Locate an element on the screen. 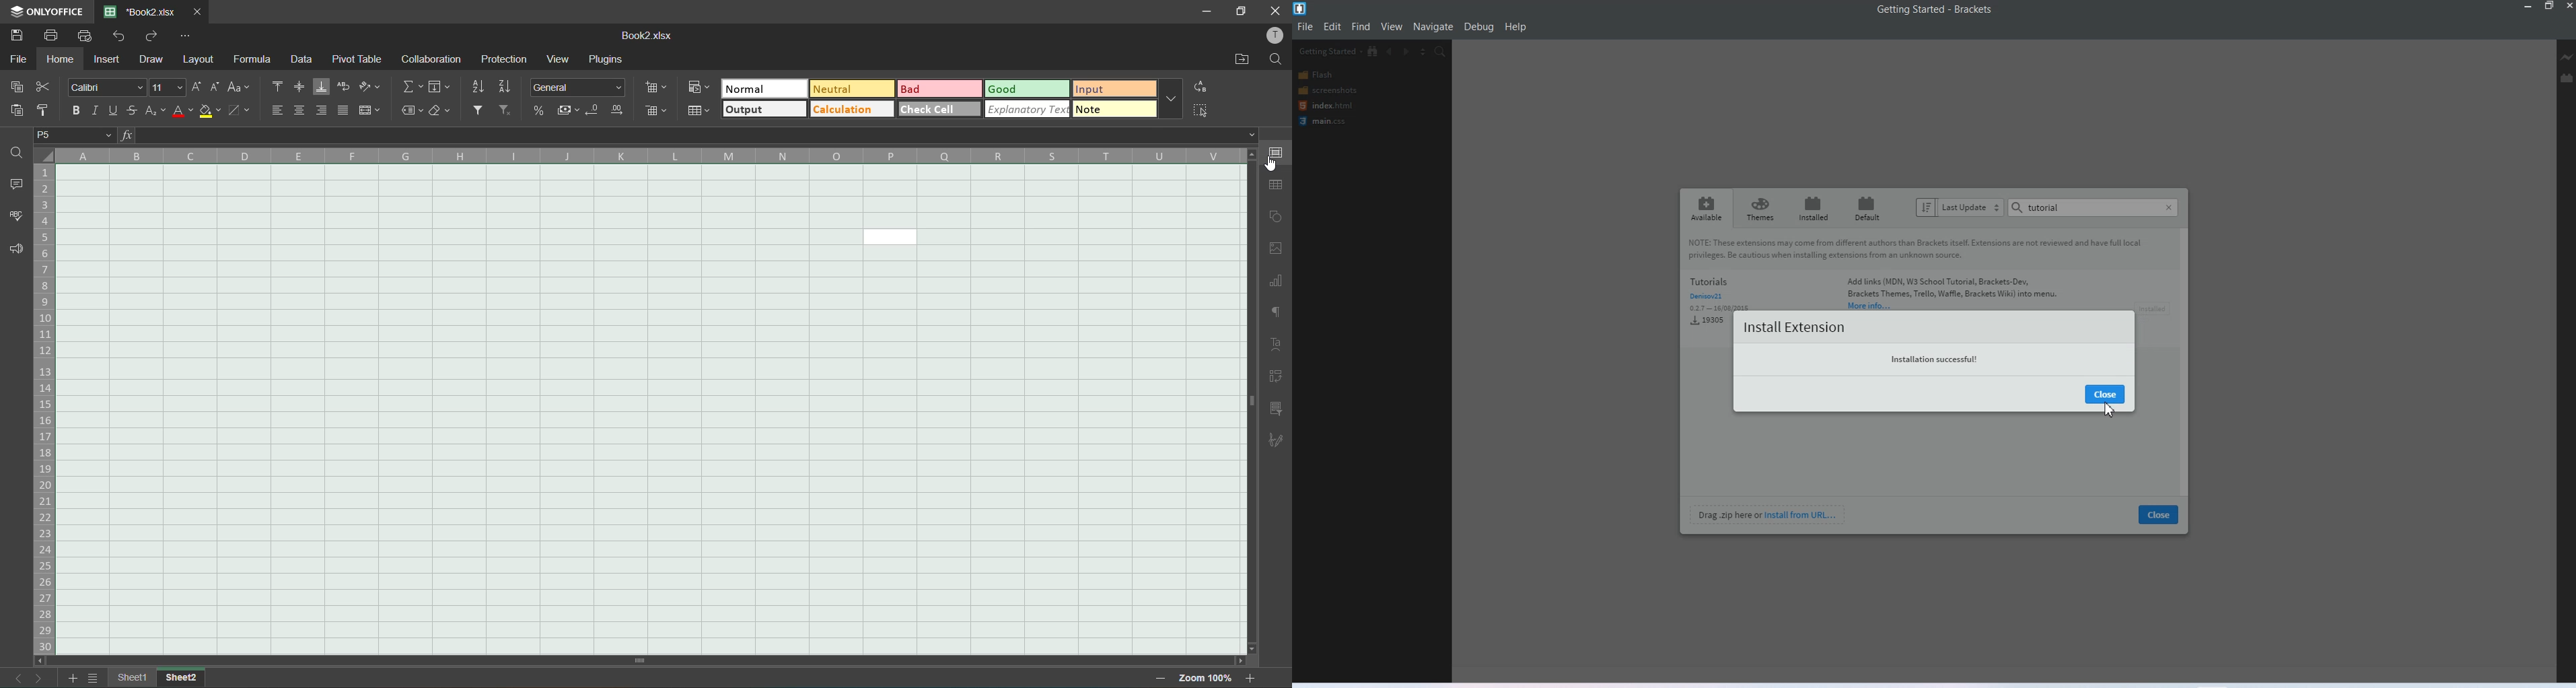 This screenshot has width=2576, height=700. Search Bar is located at coordinates (2094, 207).